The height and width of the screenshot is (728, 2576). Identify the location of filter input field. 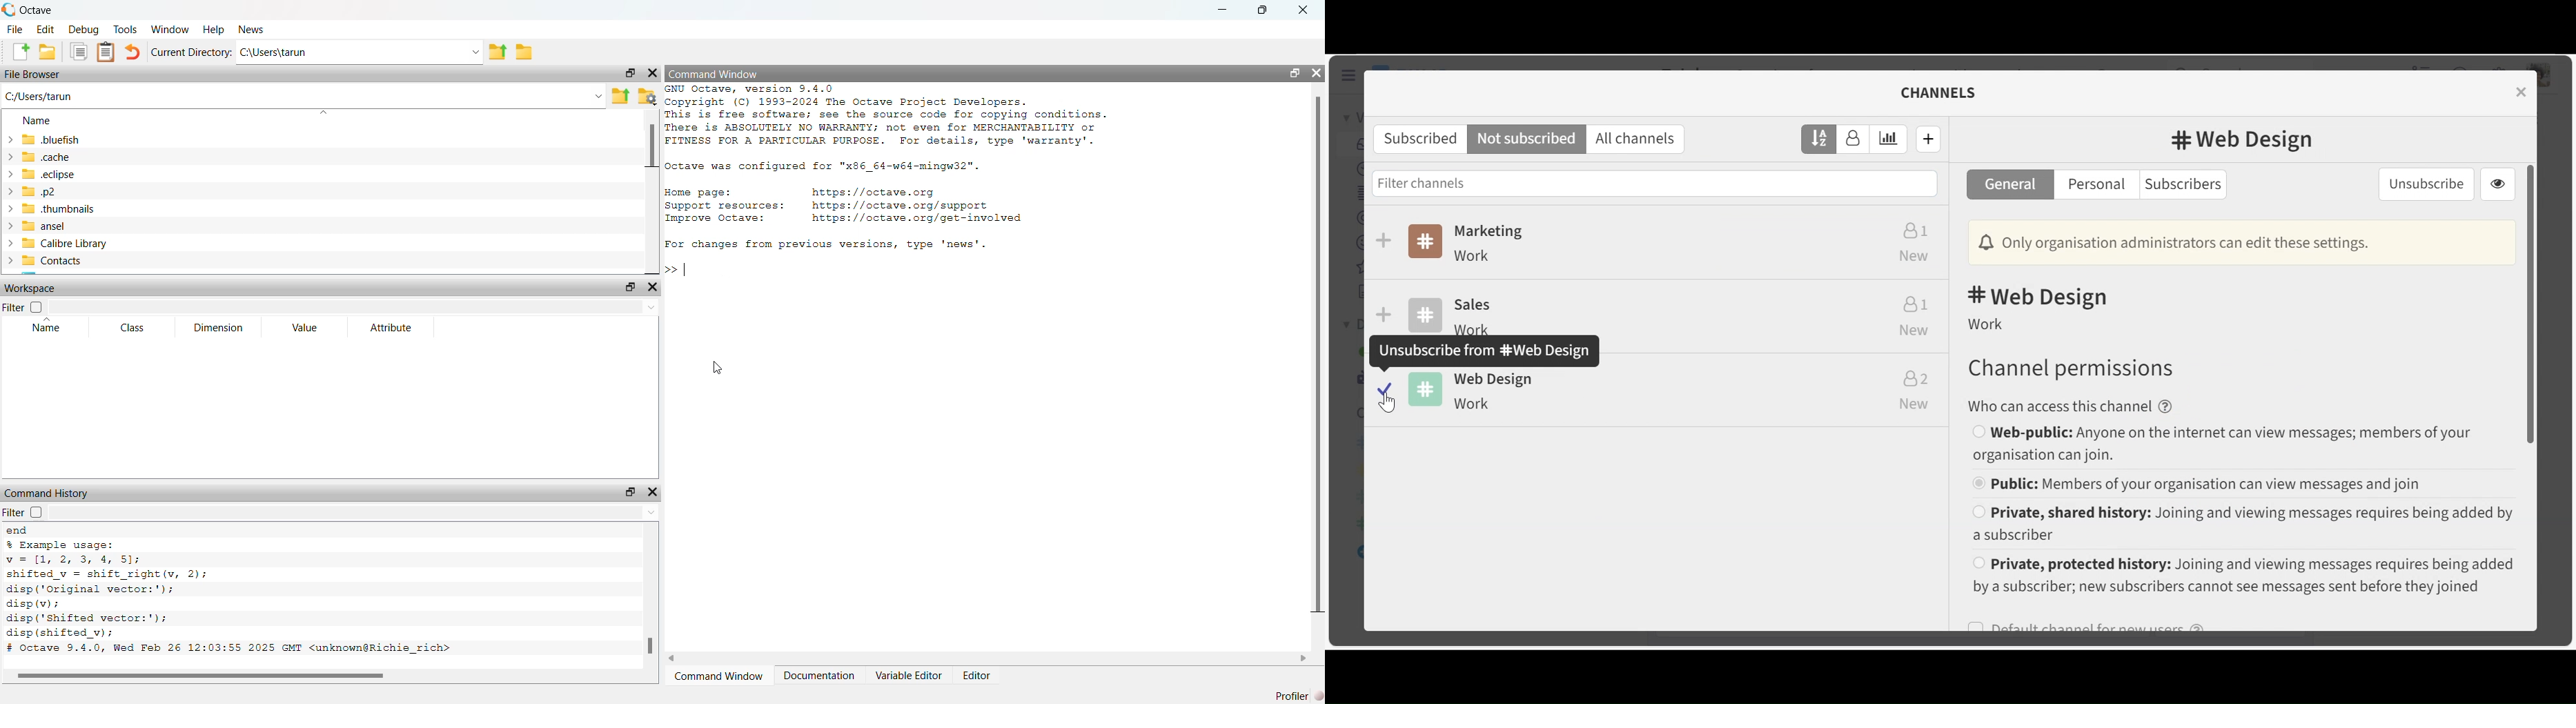
(357, 305).